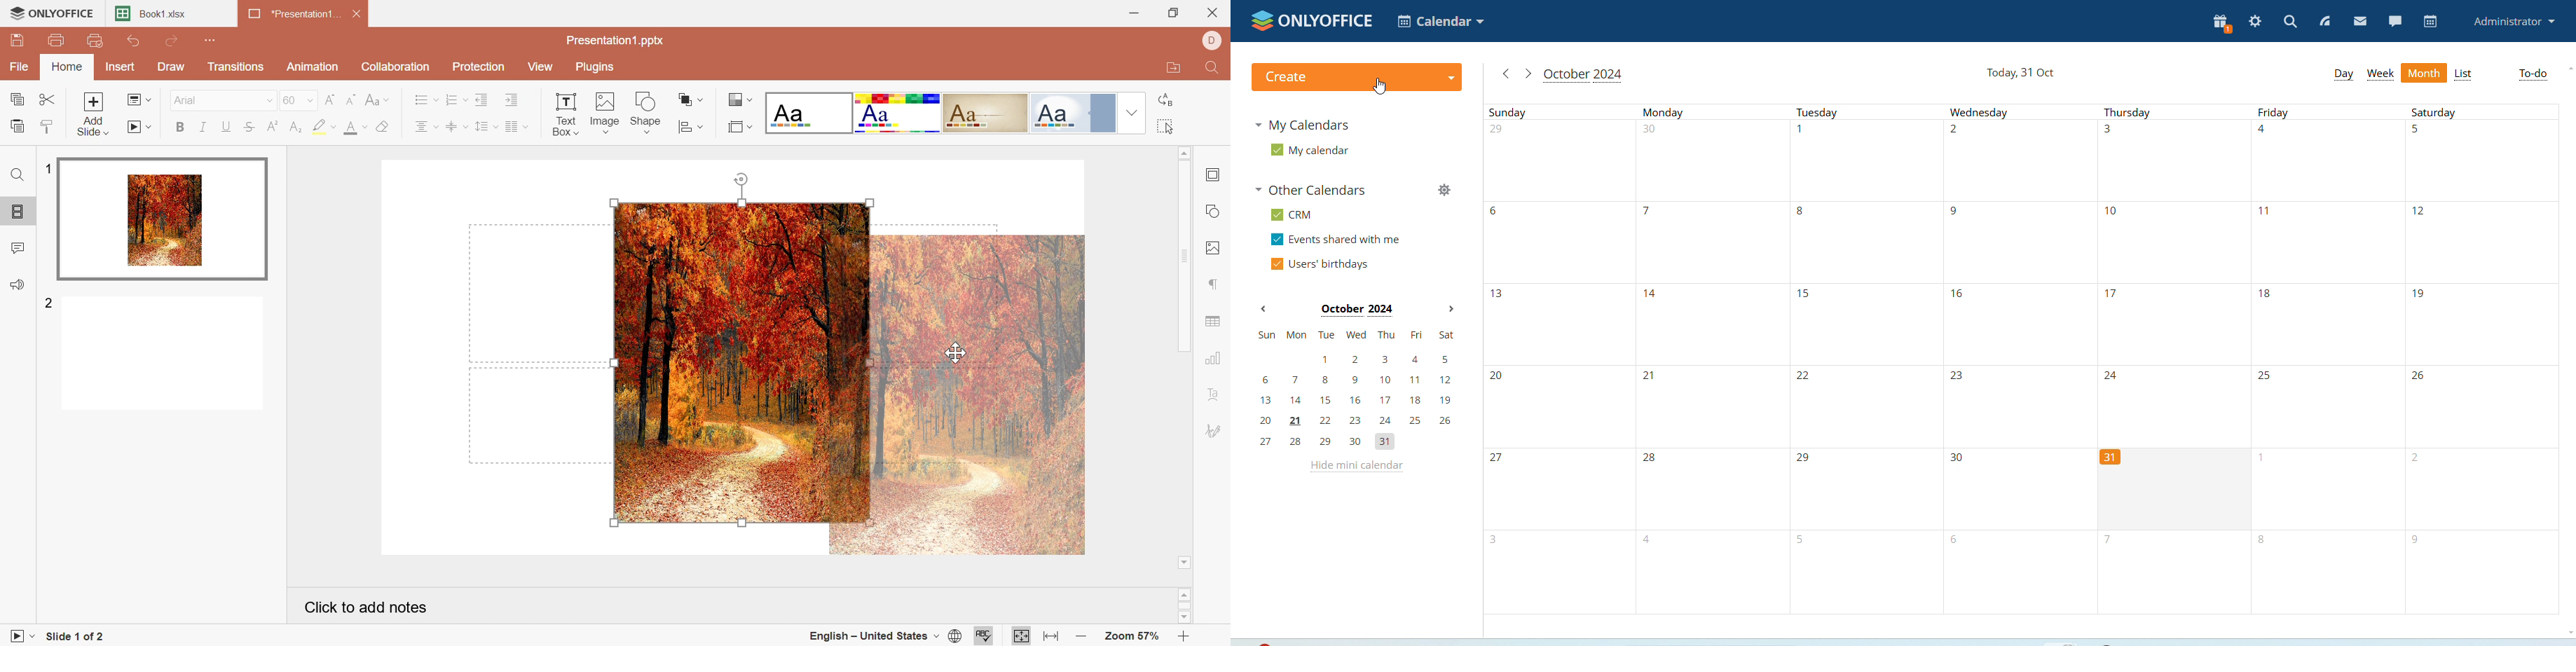  What do you see at coordinates (92, 116) in the screenshot?
I see `Add slide` at bounding box center [92, 116].